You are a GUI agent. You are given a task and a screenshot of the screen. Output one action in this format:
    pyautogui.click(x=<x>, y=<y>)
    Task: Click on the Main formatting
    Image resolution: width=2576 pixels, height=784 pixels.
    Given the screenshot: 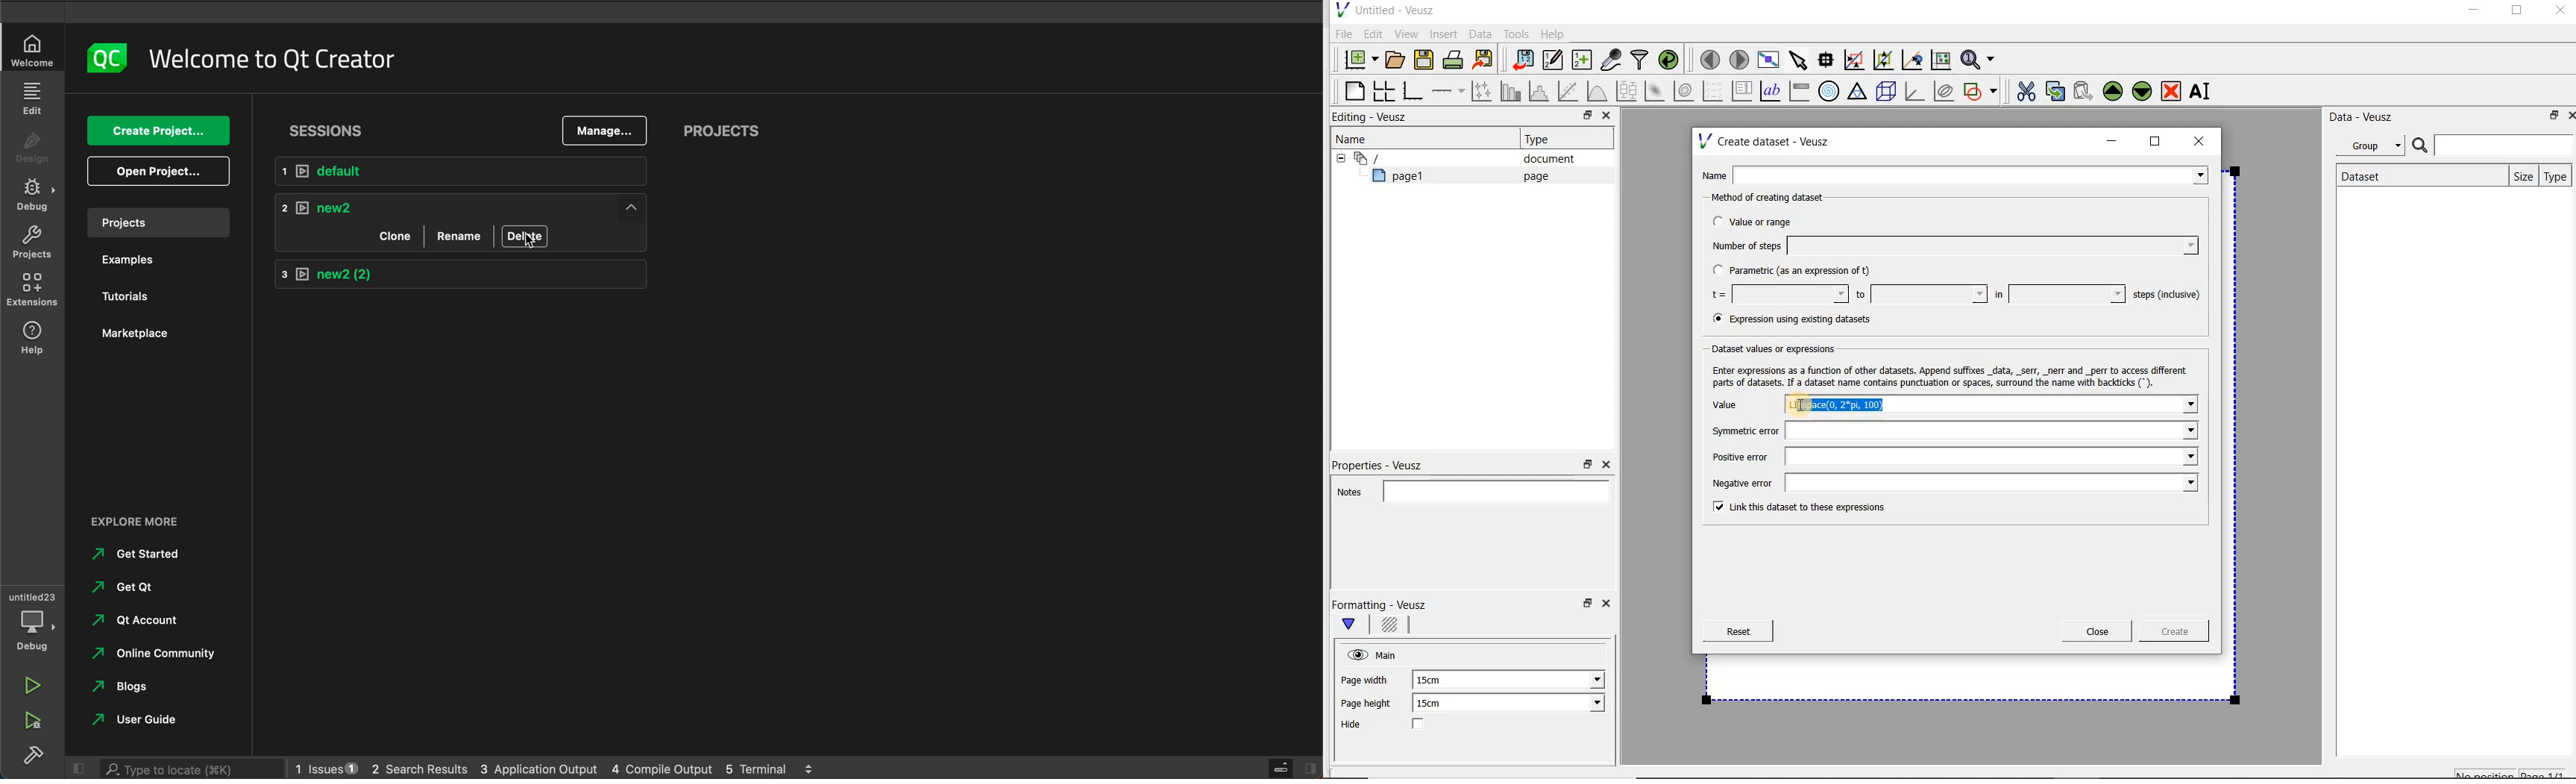 What is the action you would take?
    pyautogui.click(x=1355, y=625)
    